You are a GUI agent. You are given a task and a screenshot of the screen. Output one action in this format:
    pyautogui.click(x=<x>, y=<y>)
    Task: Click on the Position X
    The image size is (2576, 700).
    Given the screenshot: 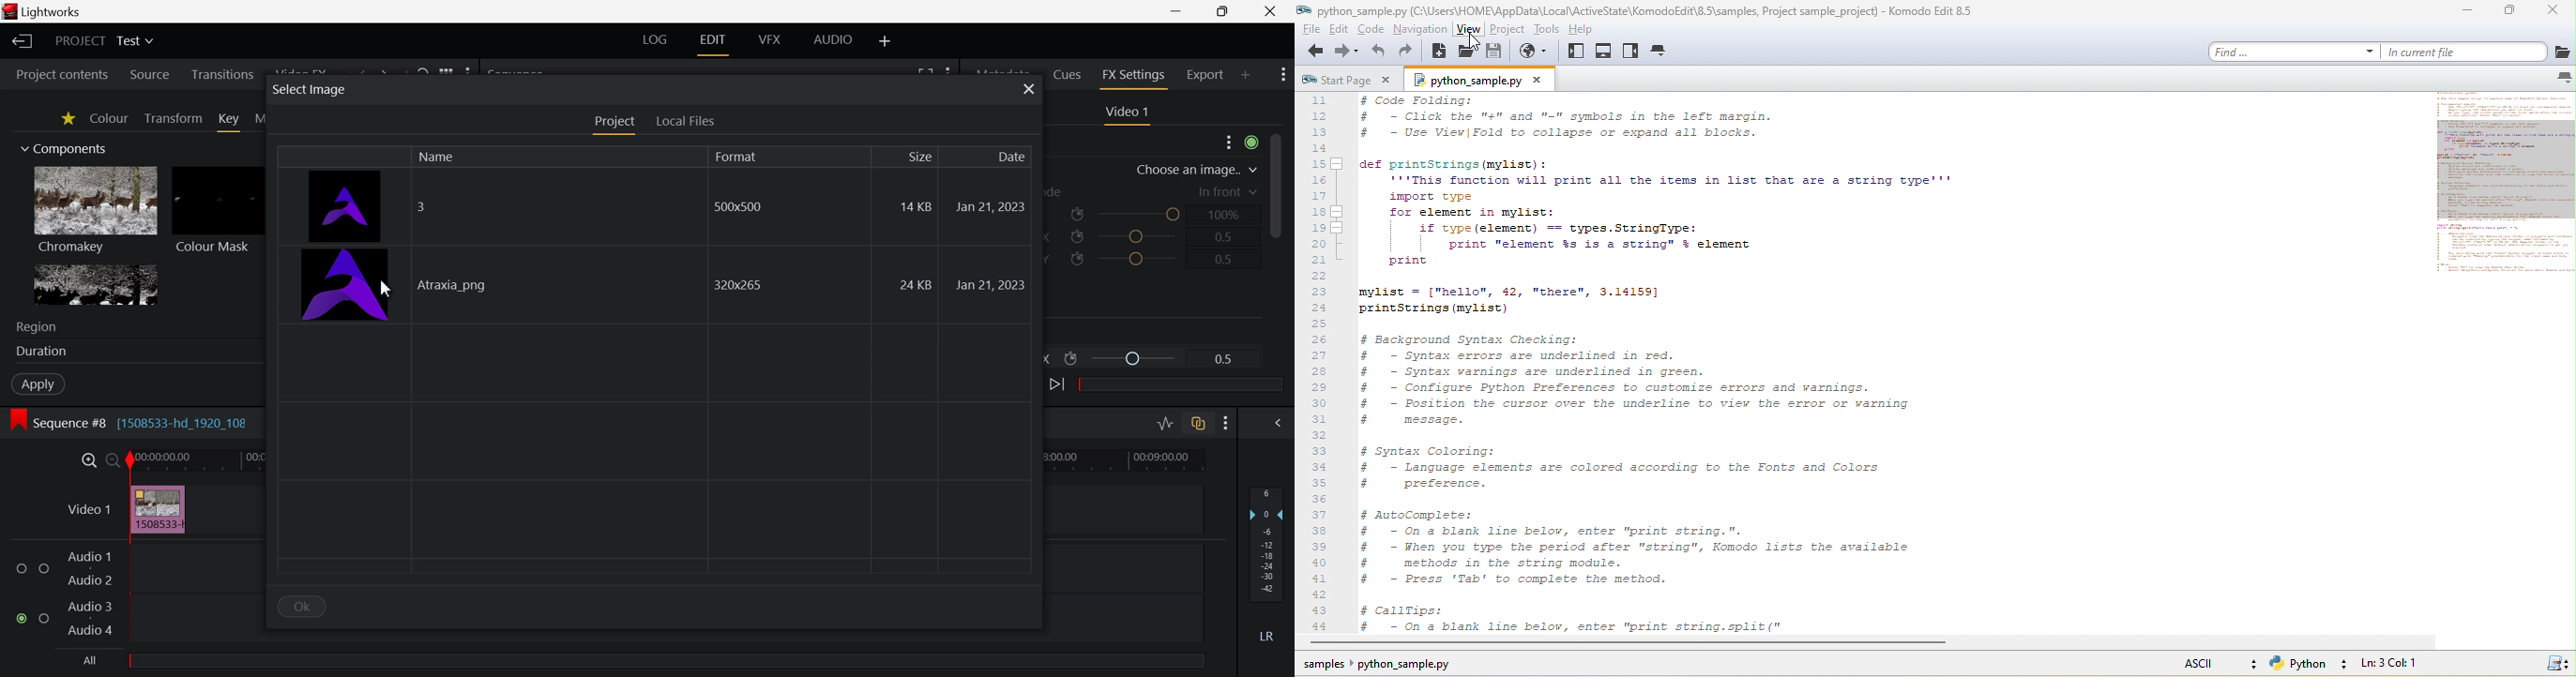 What is the action you would take?
    pyautogui.click(x=1140, y=238)
    